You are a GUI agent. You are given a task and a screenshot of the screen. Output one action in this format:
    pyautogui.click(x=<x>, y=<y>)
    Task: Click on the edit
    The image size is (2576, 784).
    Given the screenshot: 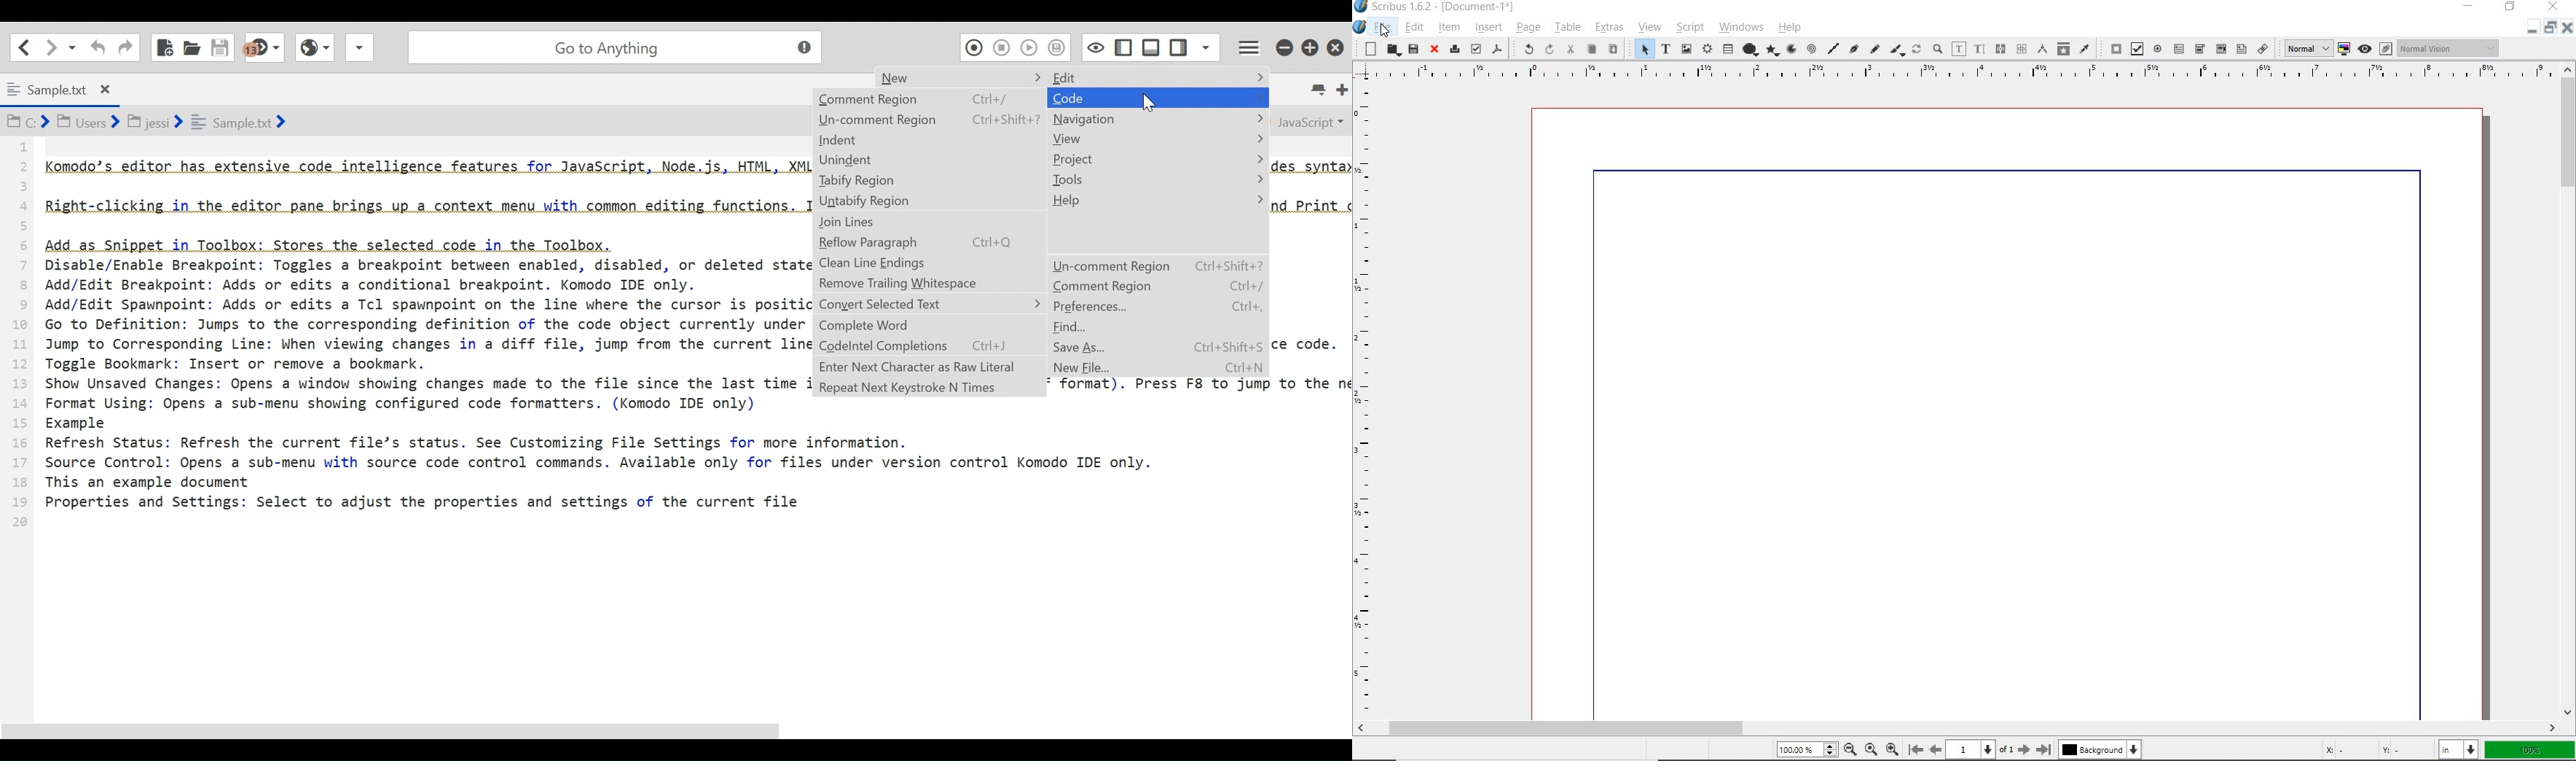 What is the action you would take?
    pyautogui.click(x=1415, y=28)
    